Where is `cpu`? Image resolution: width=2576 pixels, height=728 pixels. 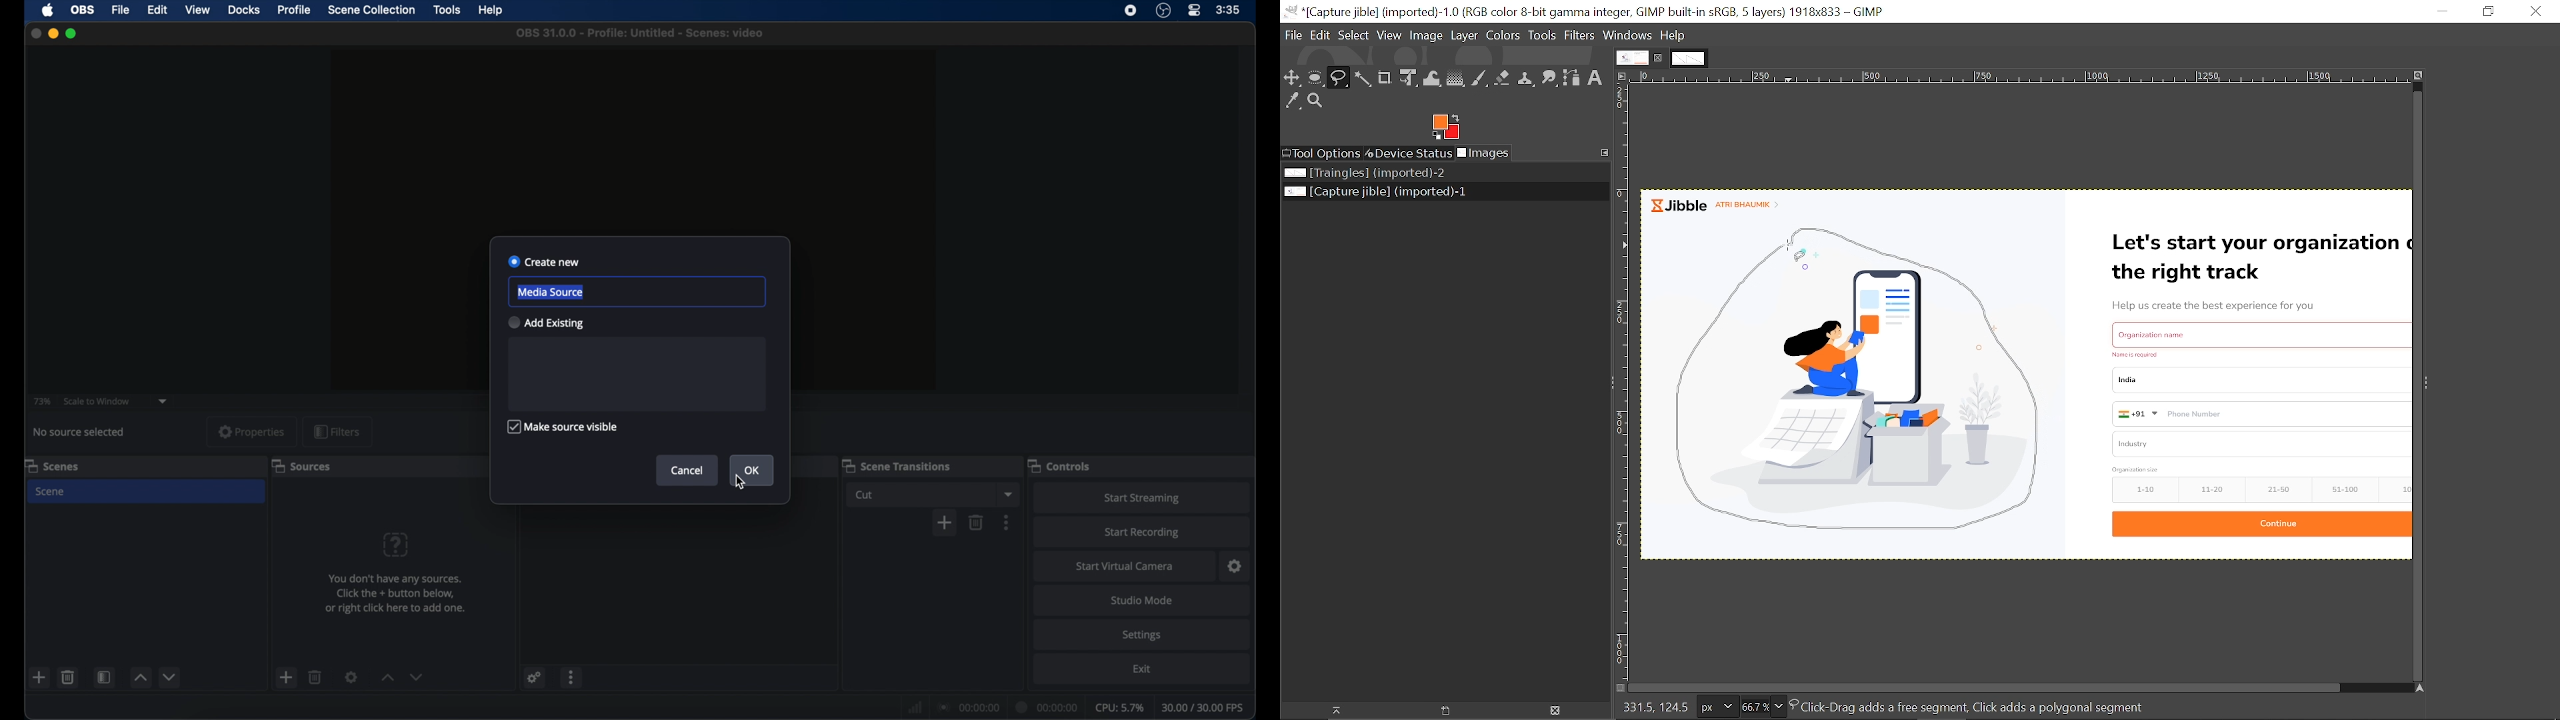
cpu is located at coordinates (1119, 706).